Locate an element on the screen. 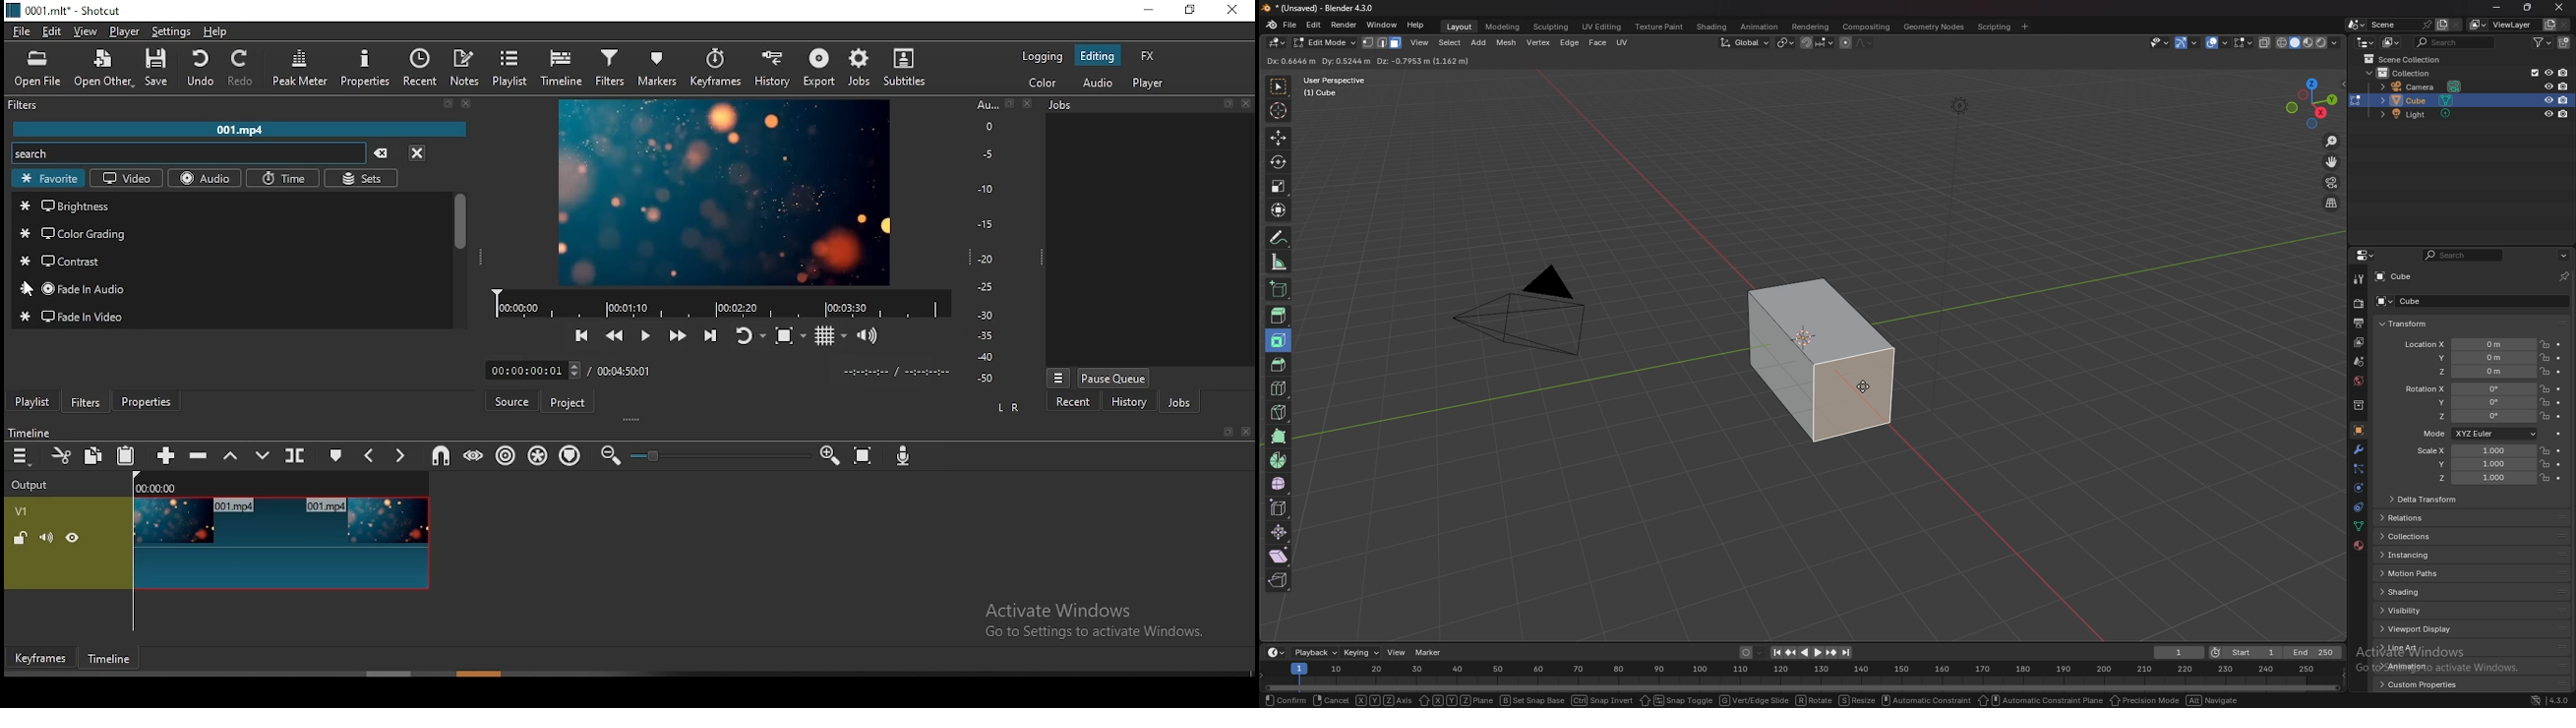 This screenshot has width=2576, height=728. Jobs is located at coordinates (1151, 106).